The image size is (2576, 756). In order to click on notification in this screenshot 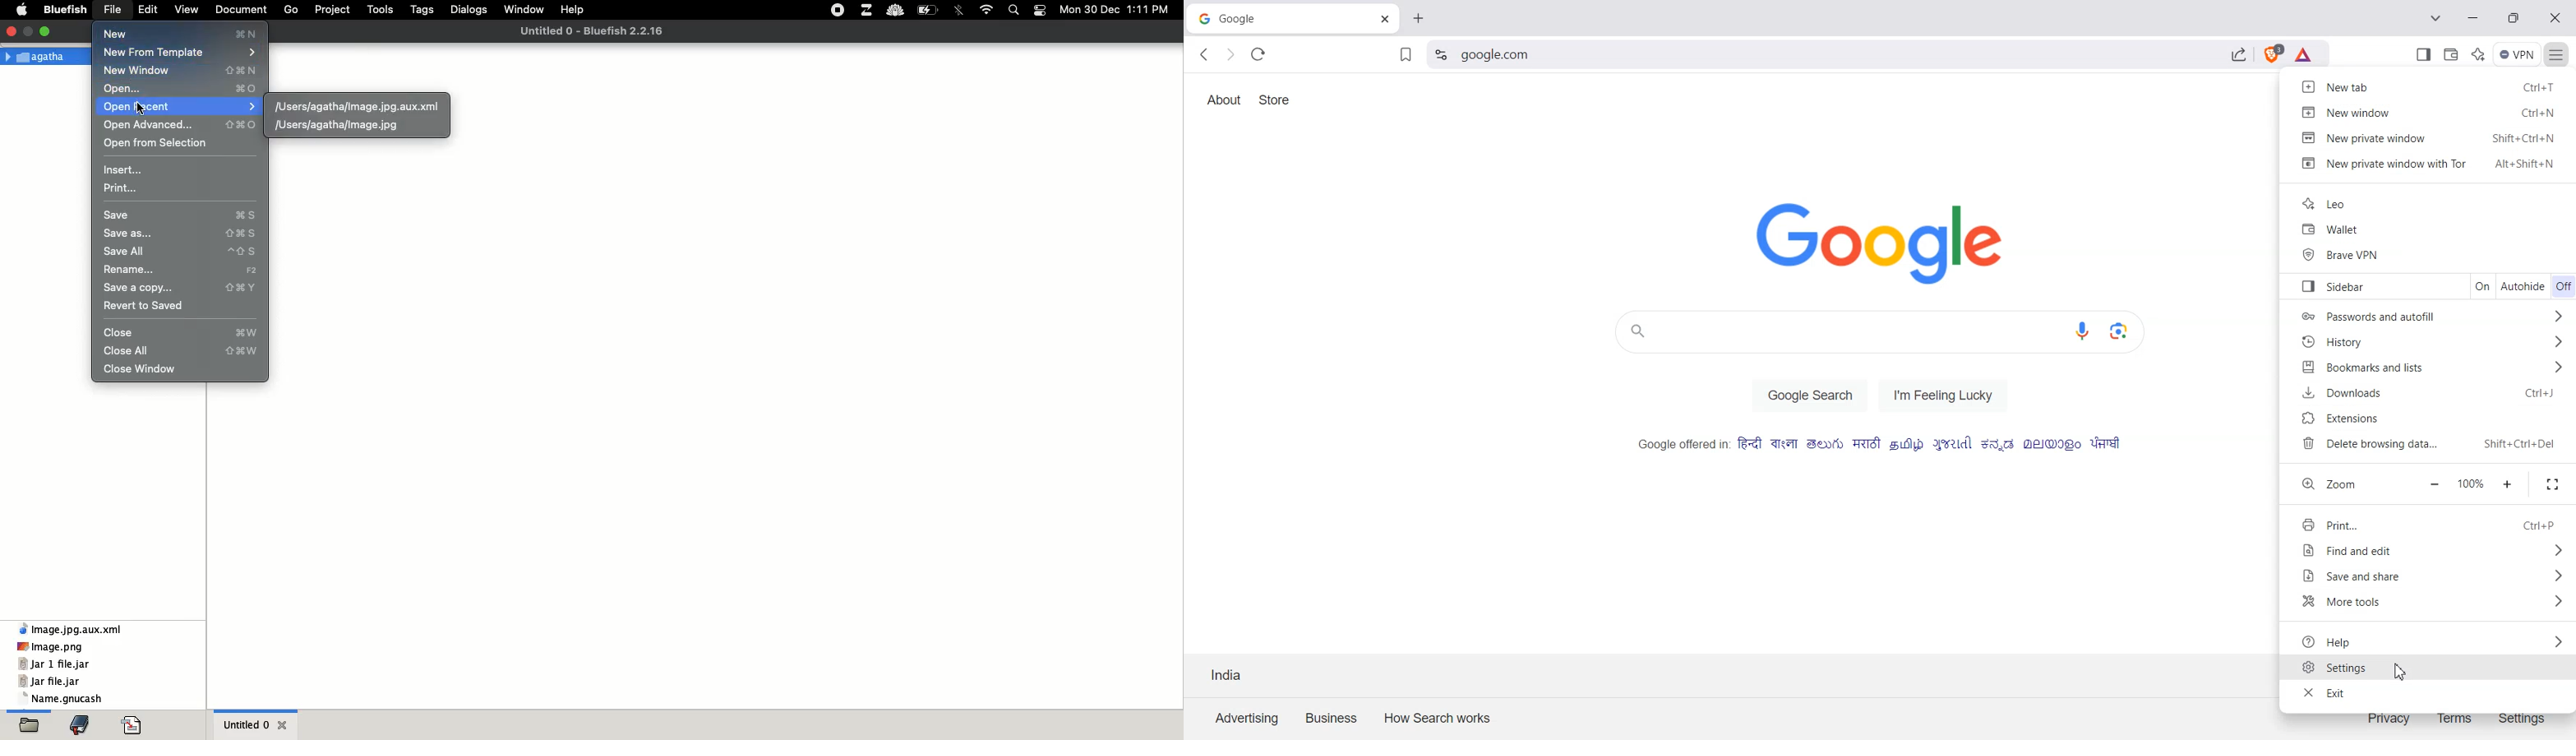, I will do `click(1041, 10)`.